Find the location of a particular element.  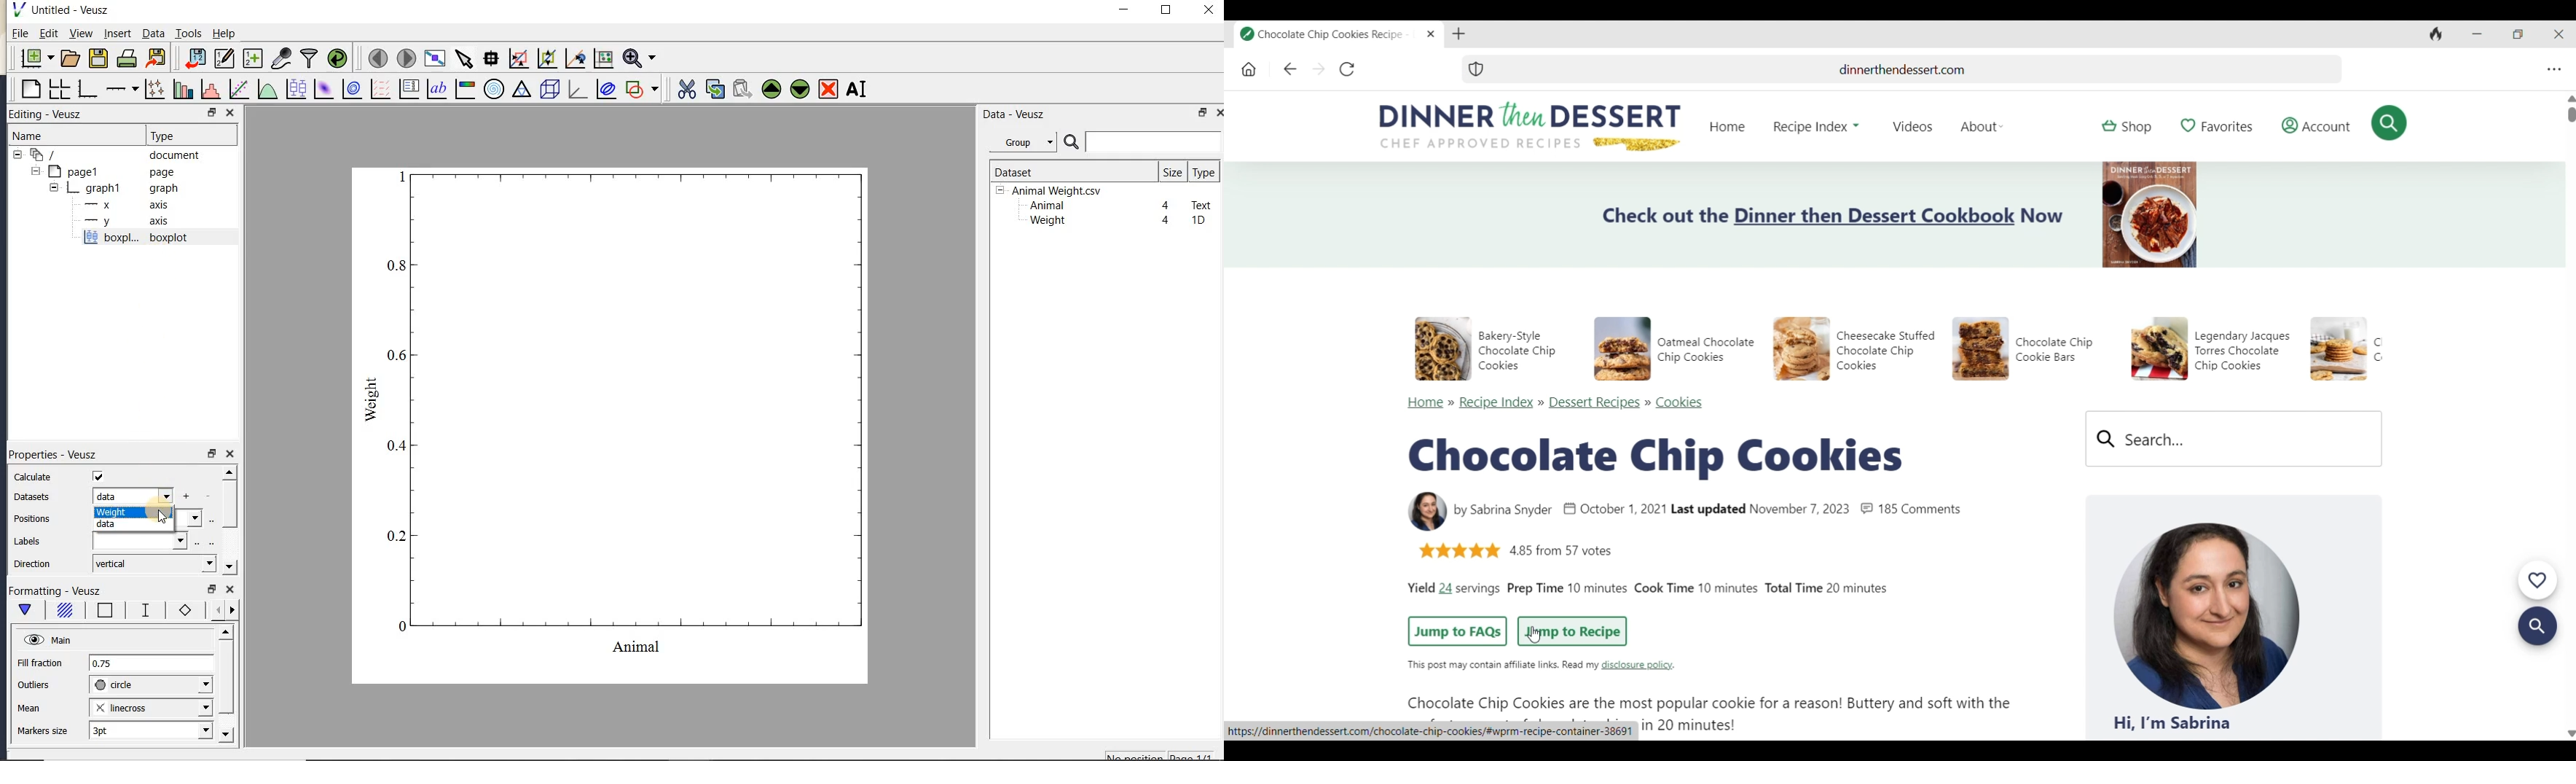

DINNER then DESSERT is located at coordinates (1530, 114).